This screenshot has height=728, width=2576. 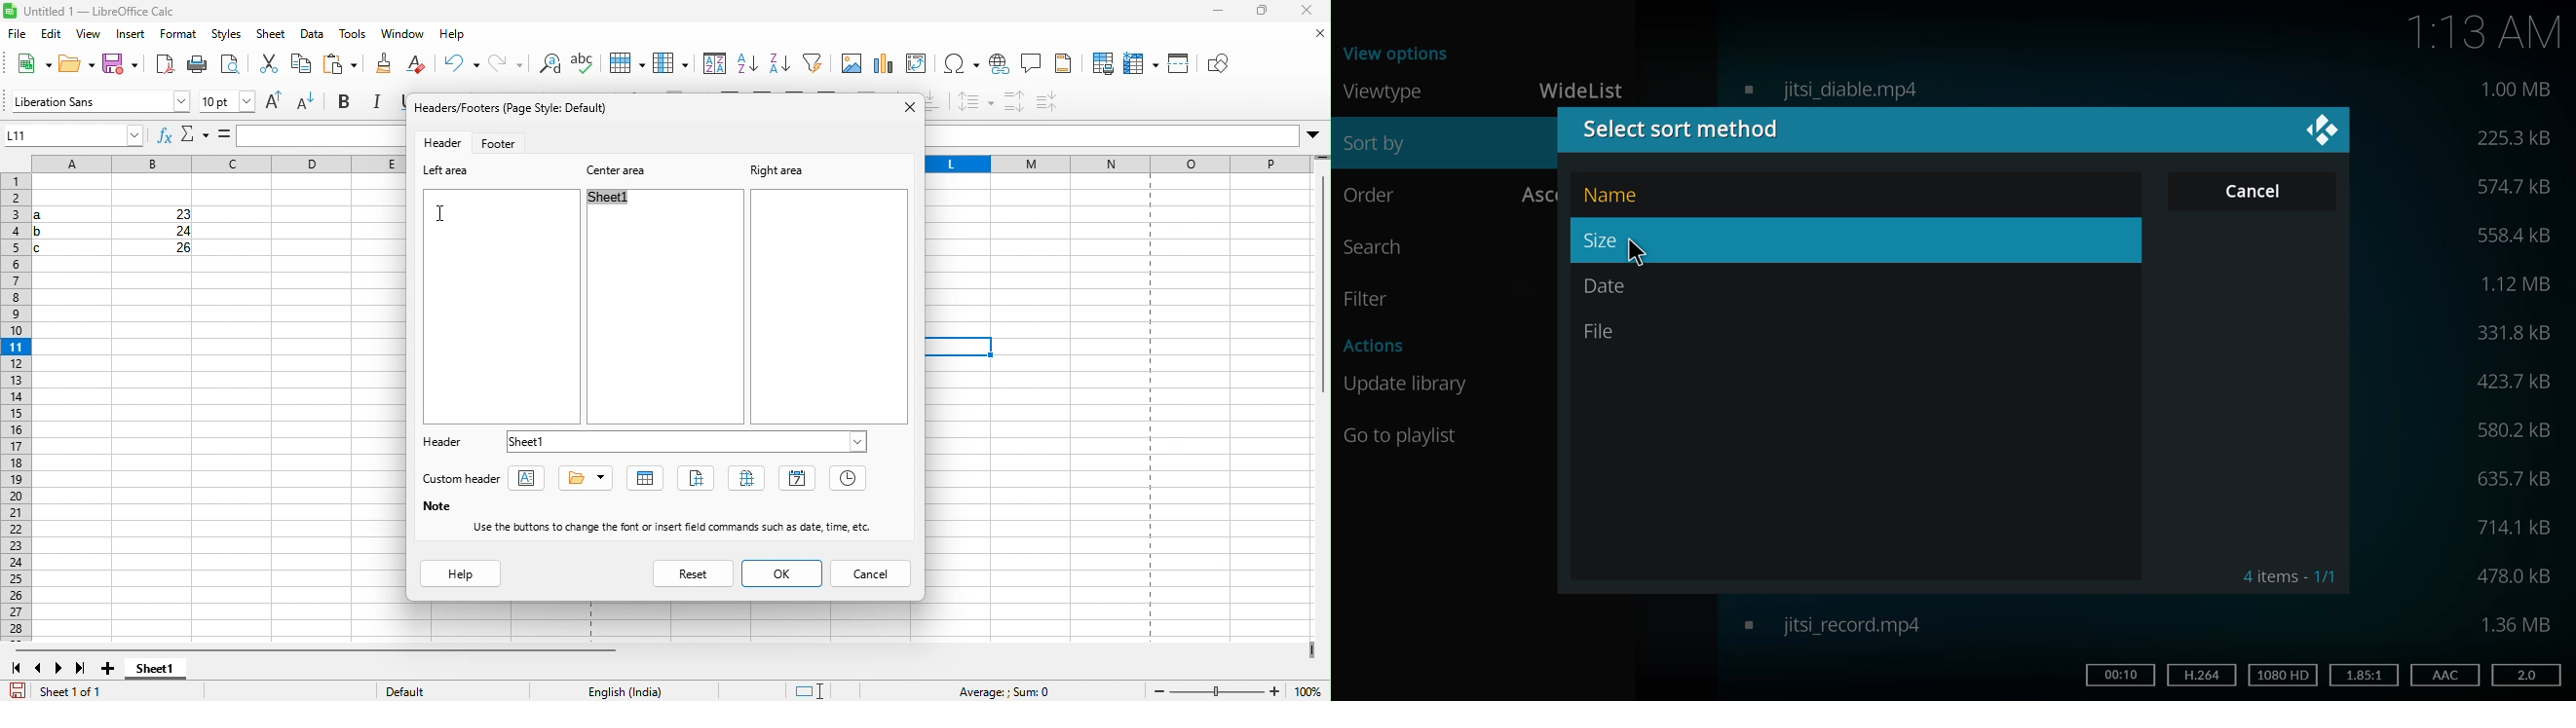 I want to click on h, so click(x=2199, y=675).